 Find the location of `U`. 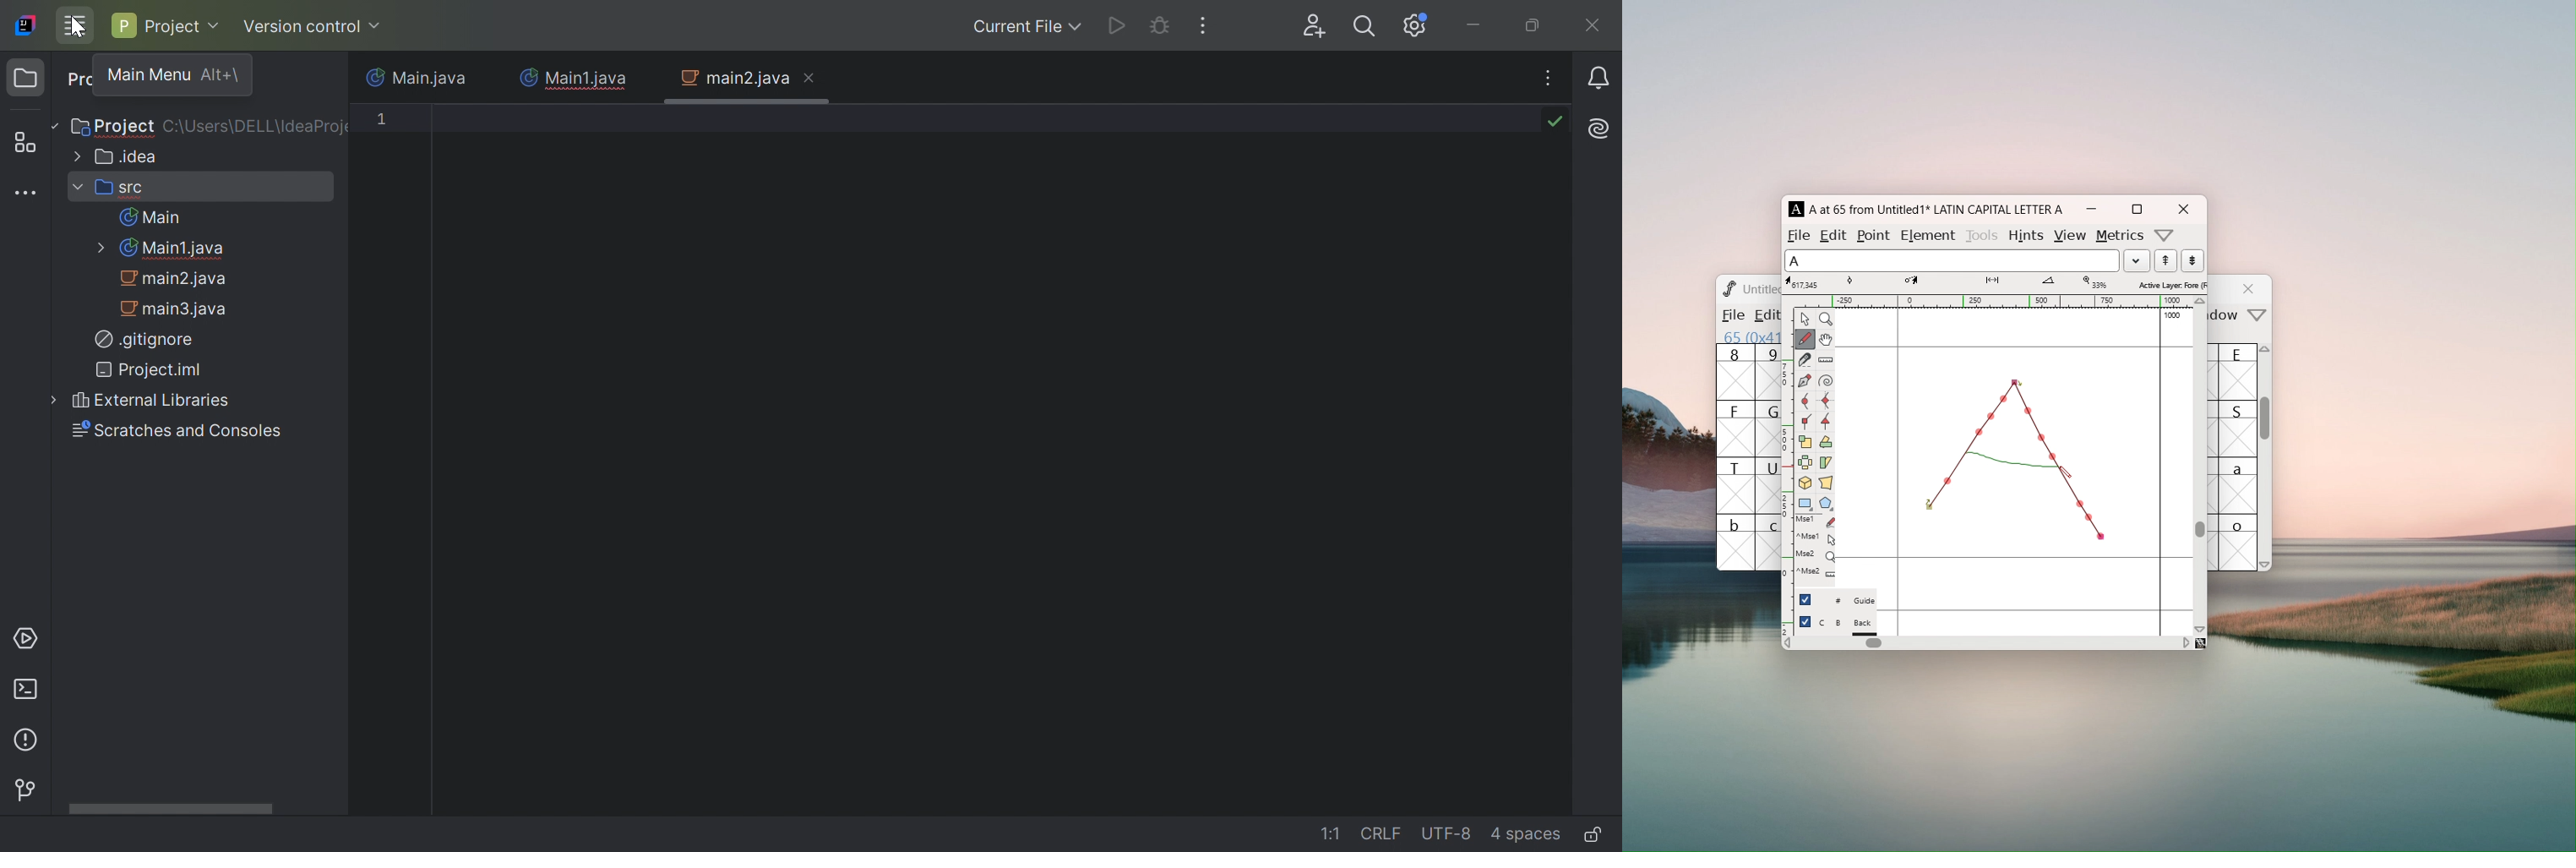

U is located at coordinates (1768, 485).